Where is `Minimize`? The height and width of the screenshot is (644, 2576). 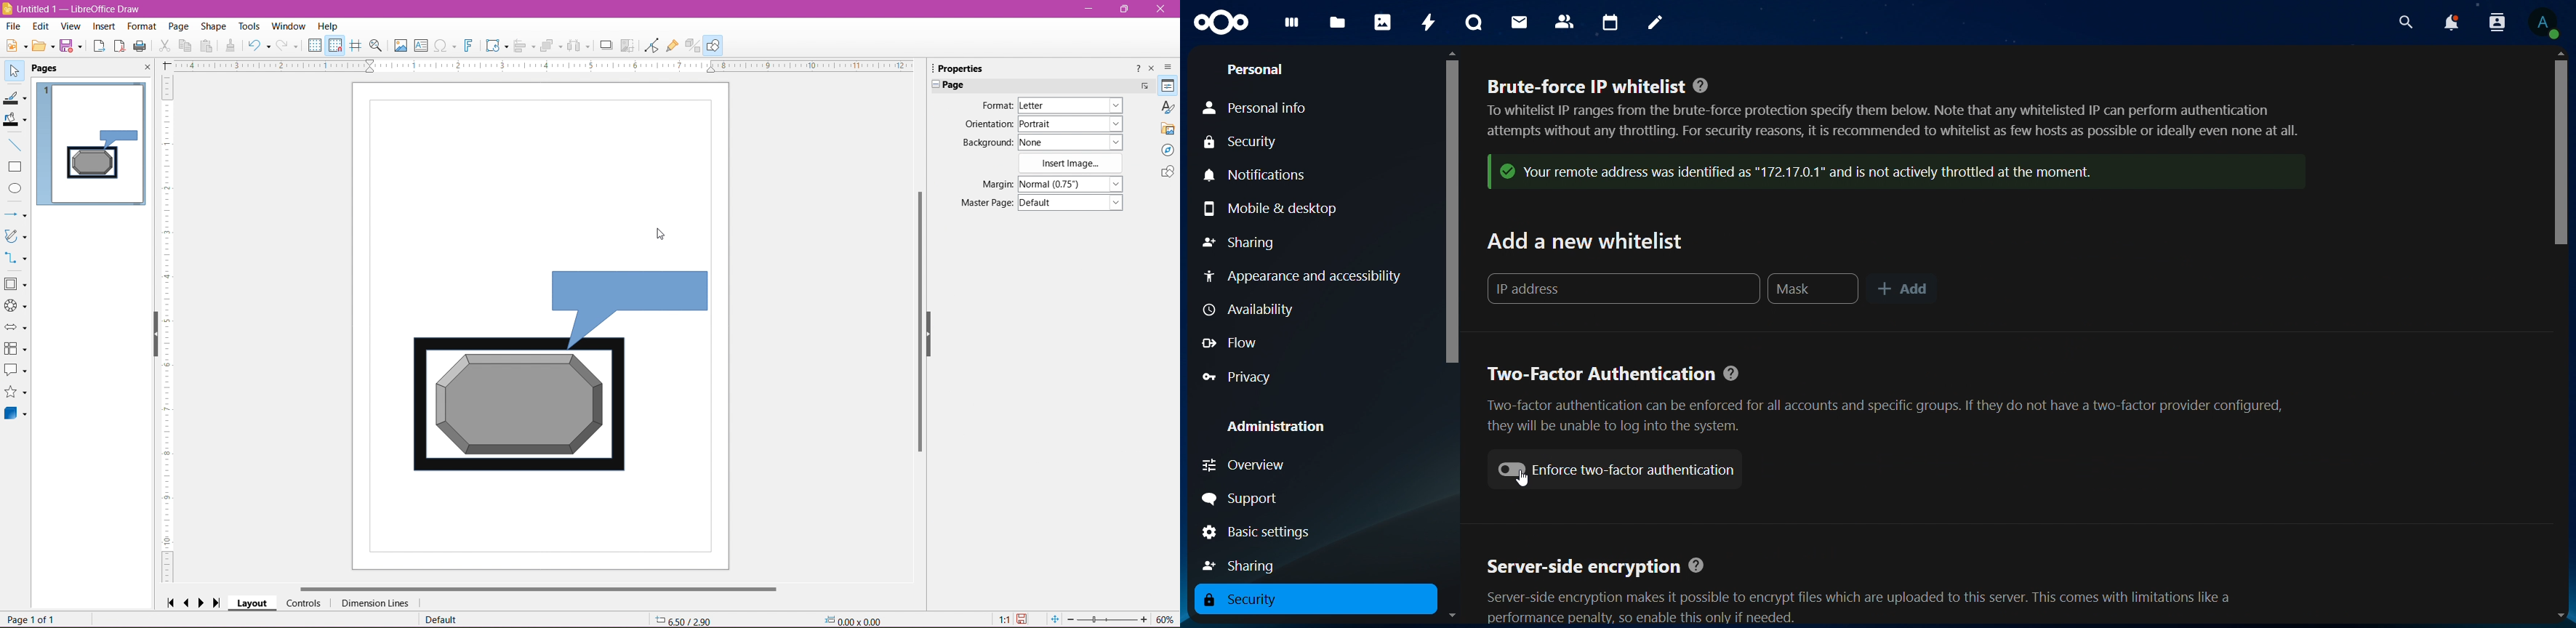
Minimize is located at coordinates (1090, 8).